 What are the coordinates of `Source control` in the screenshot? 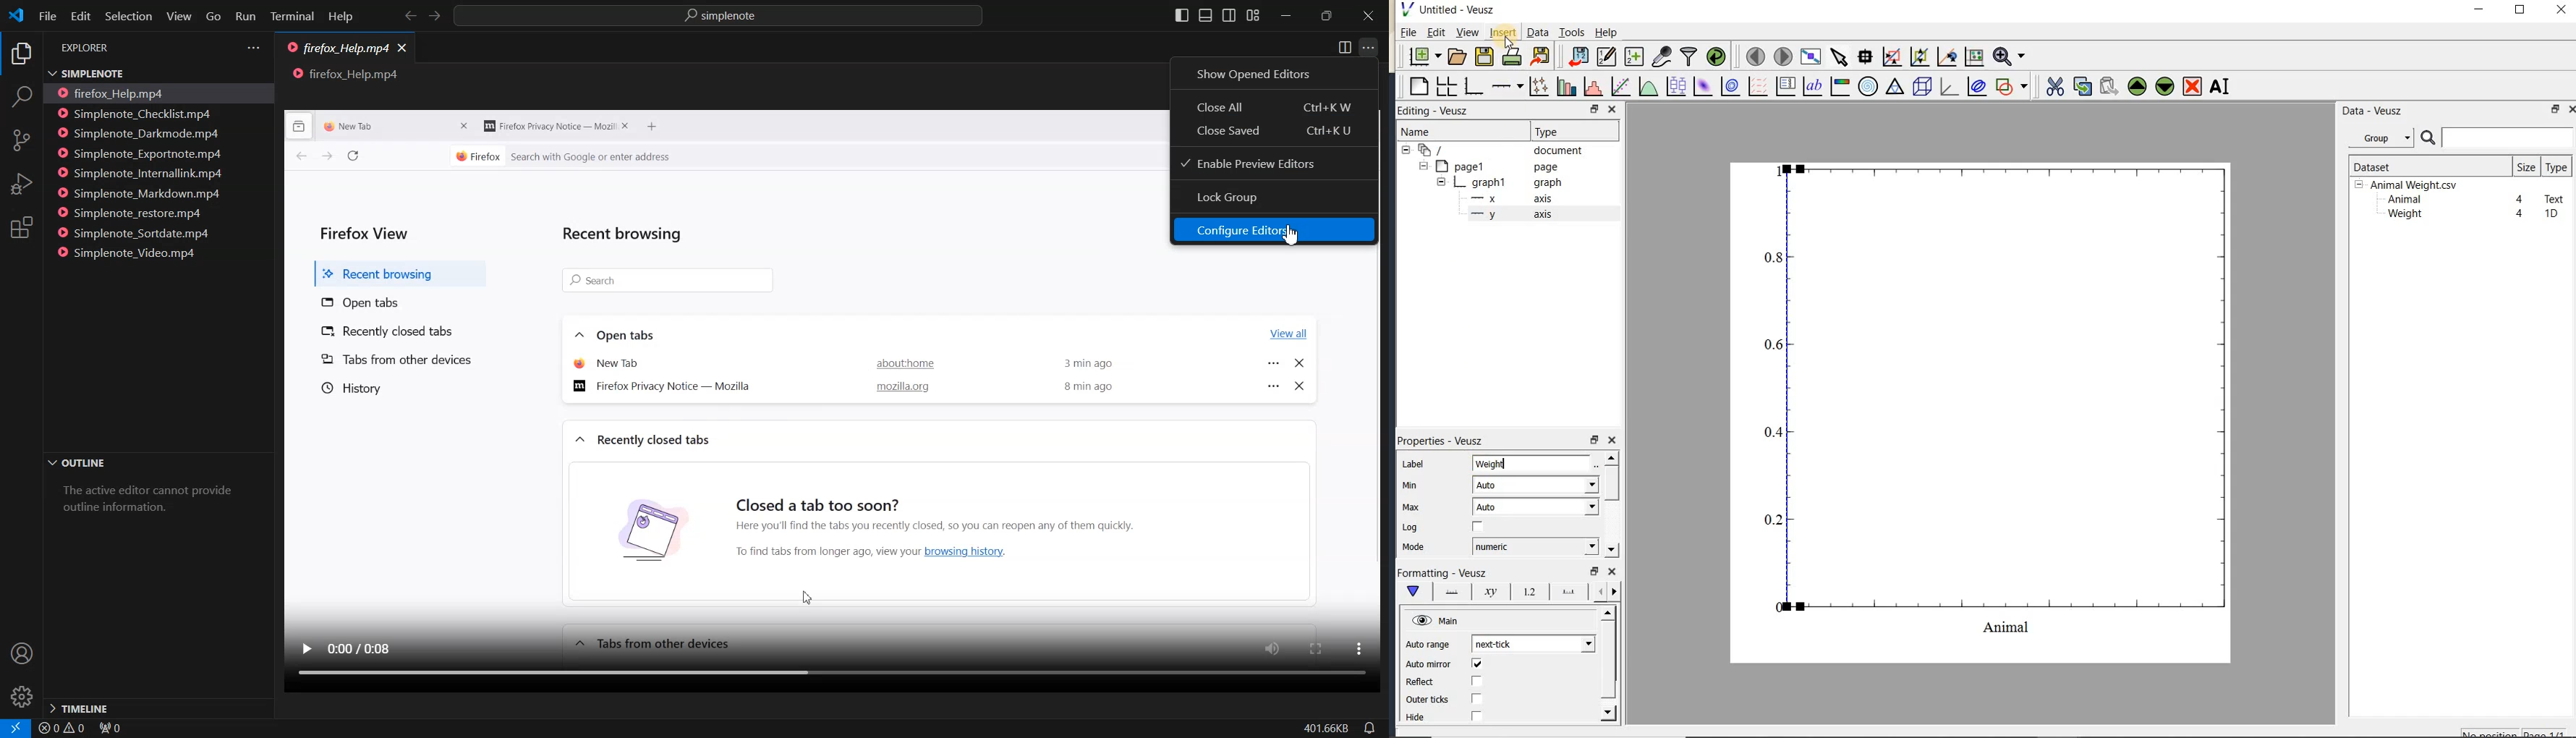 It's located at (21, 140).